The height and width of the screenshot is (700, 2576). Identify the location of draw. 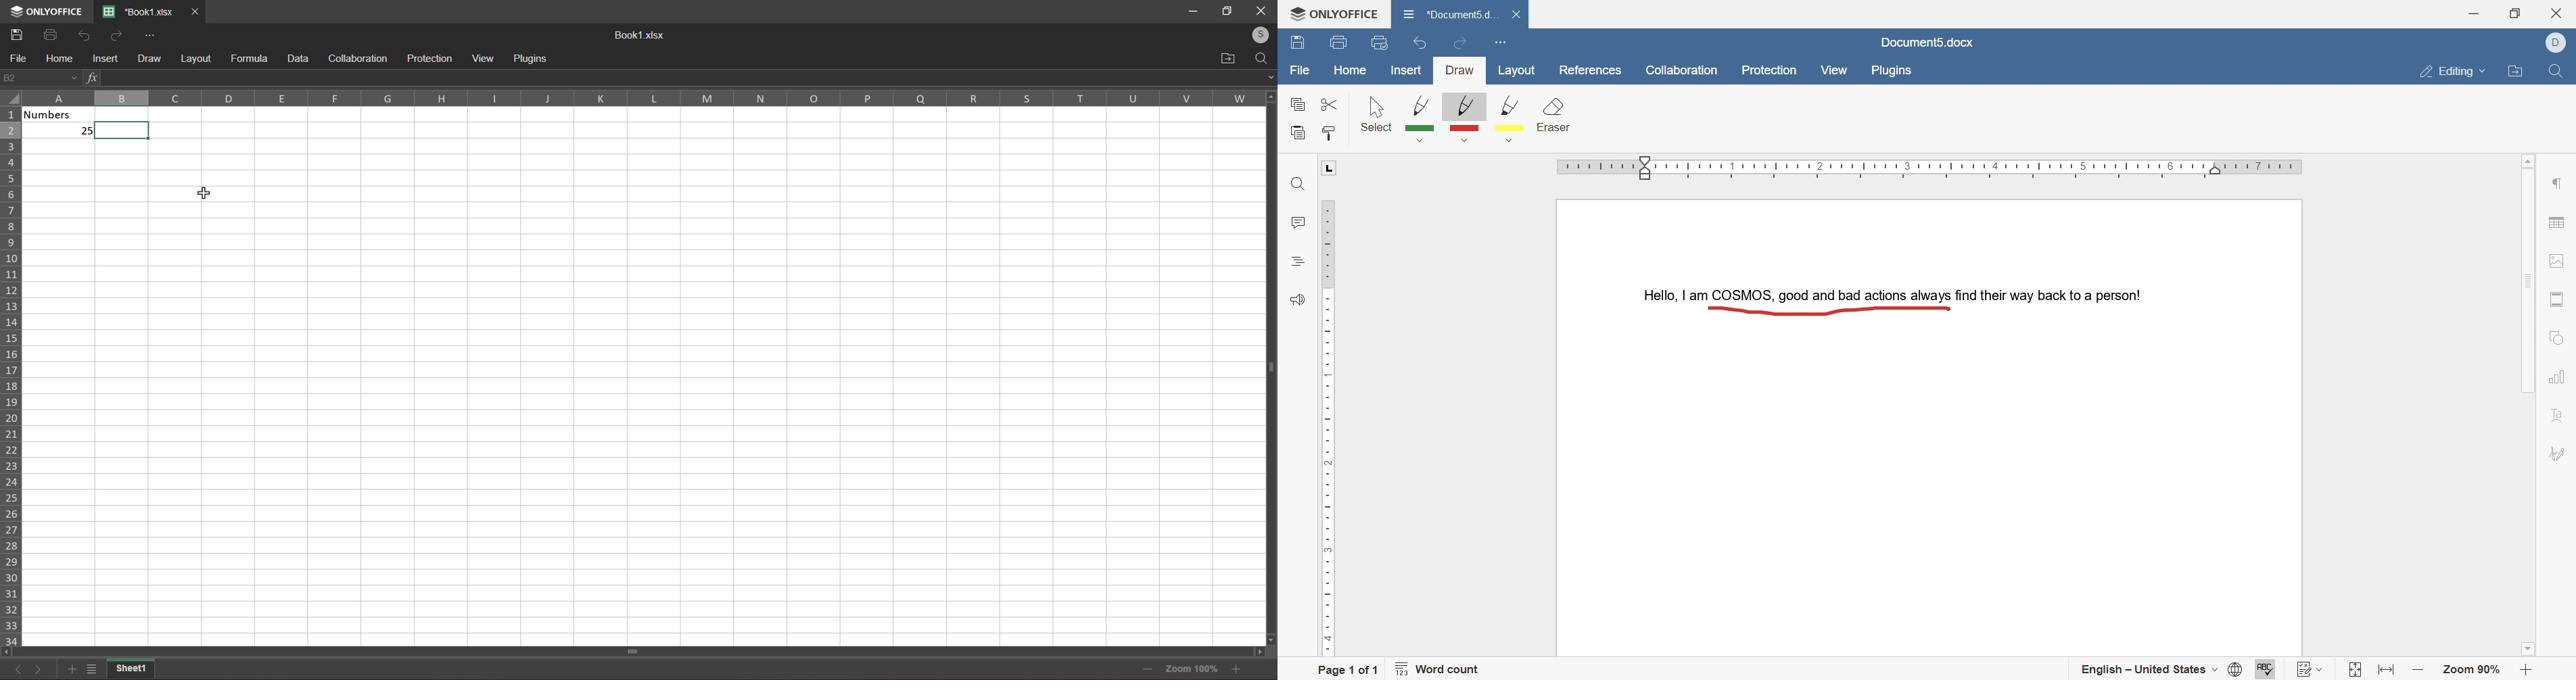
(146, 57).